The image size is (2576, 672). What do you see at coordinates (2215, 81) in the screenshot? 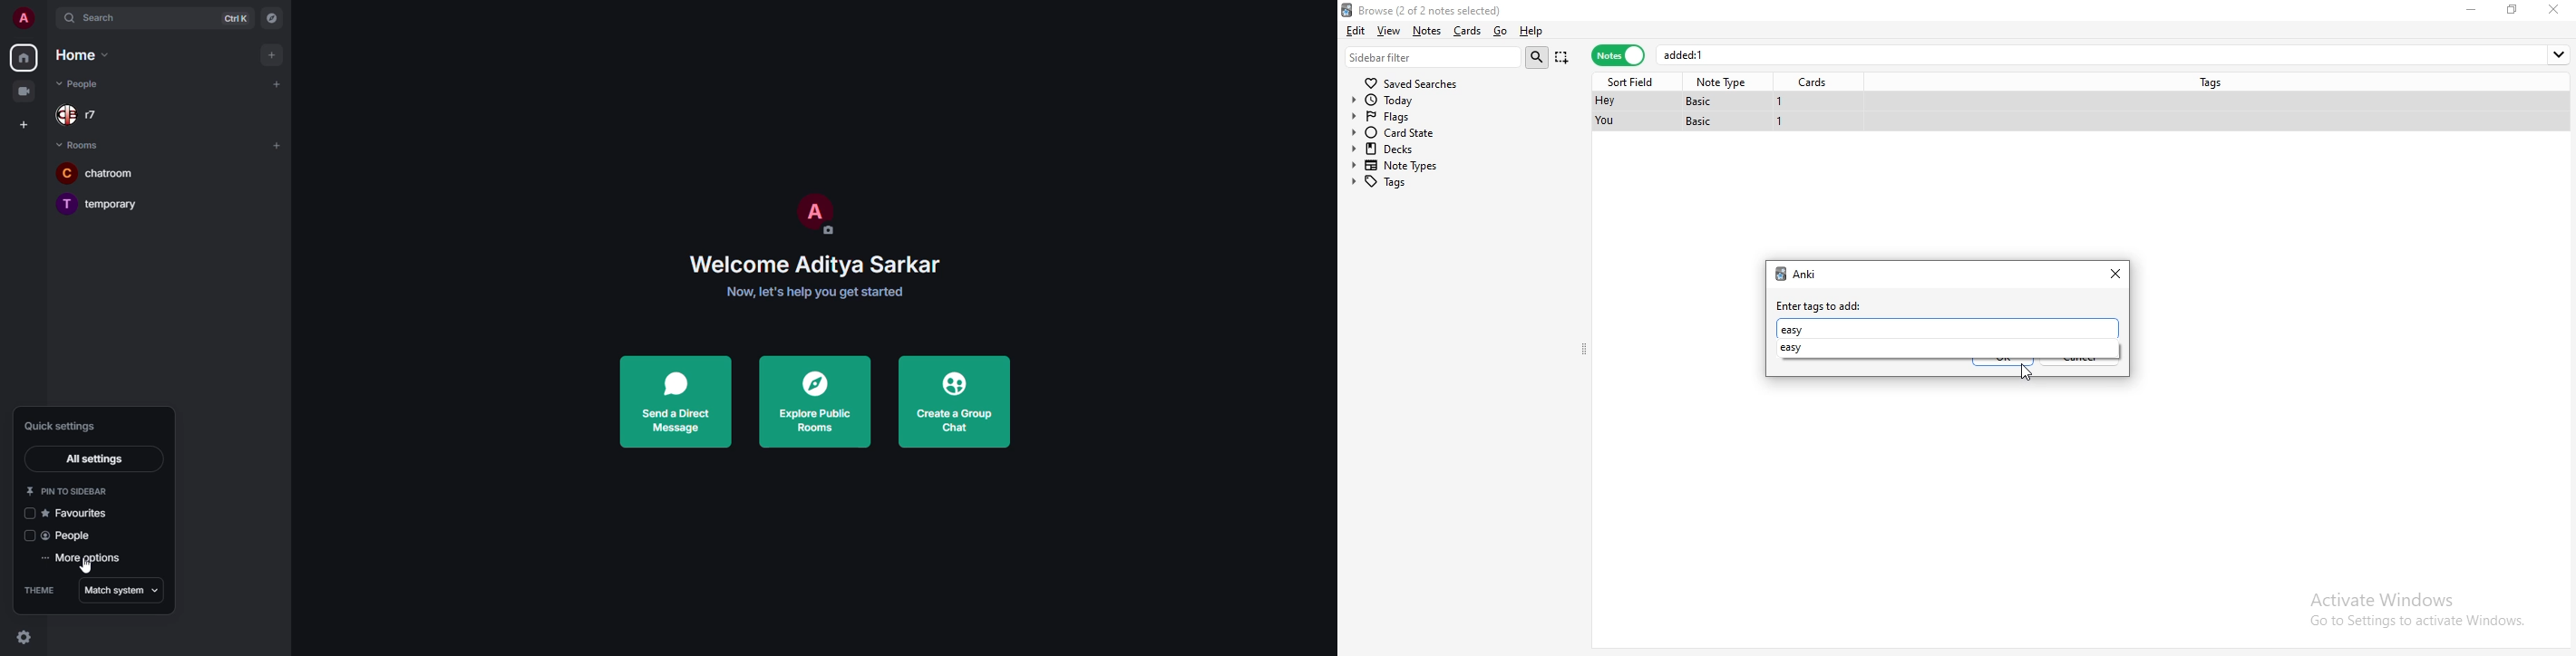
I see `tags` at bounding box center [2215, 81].